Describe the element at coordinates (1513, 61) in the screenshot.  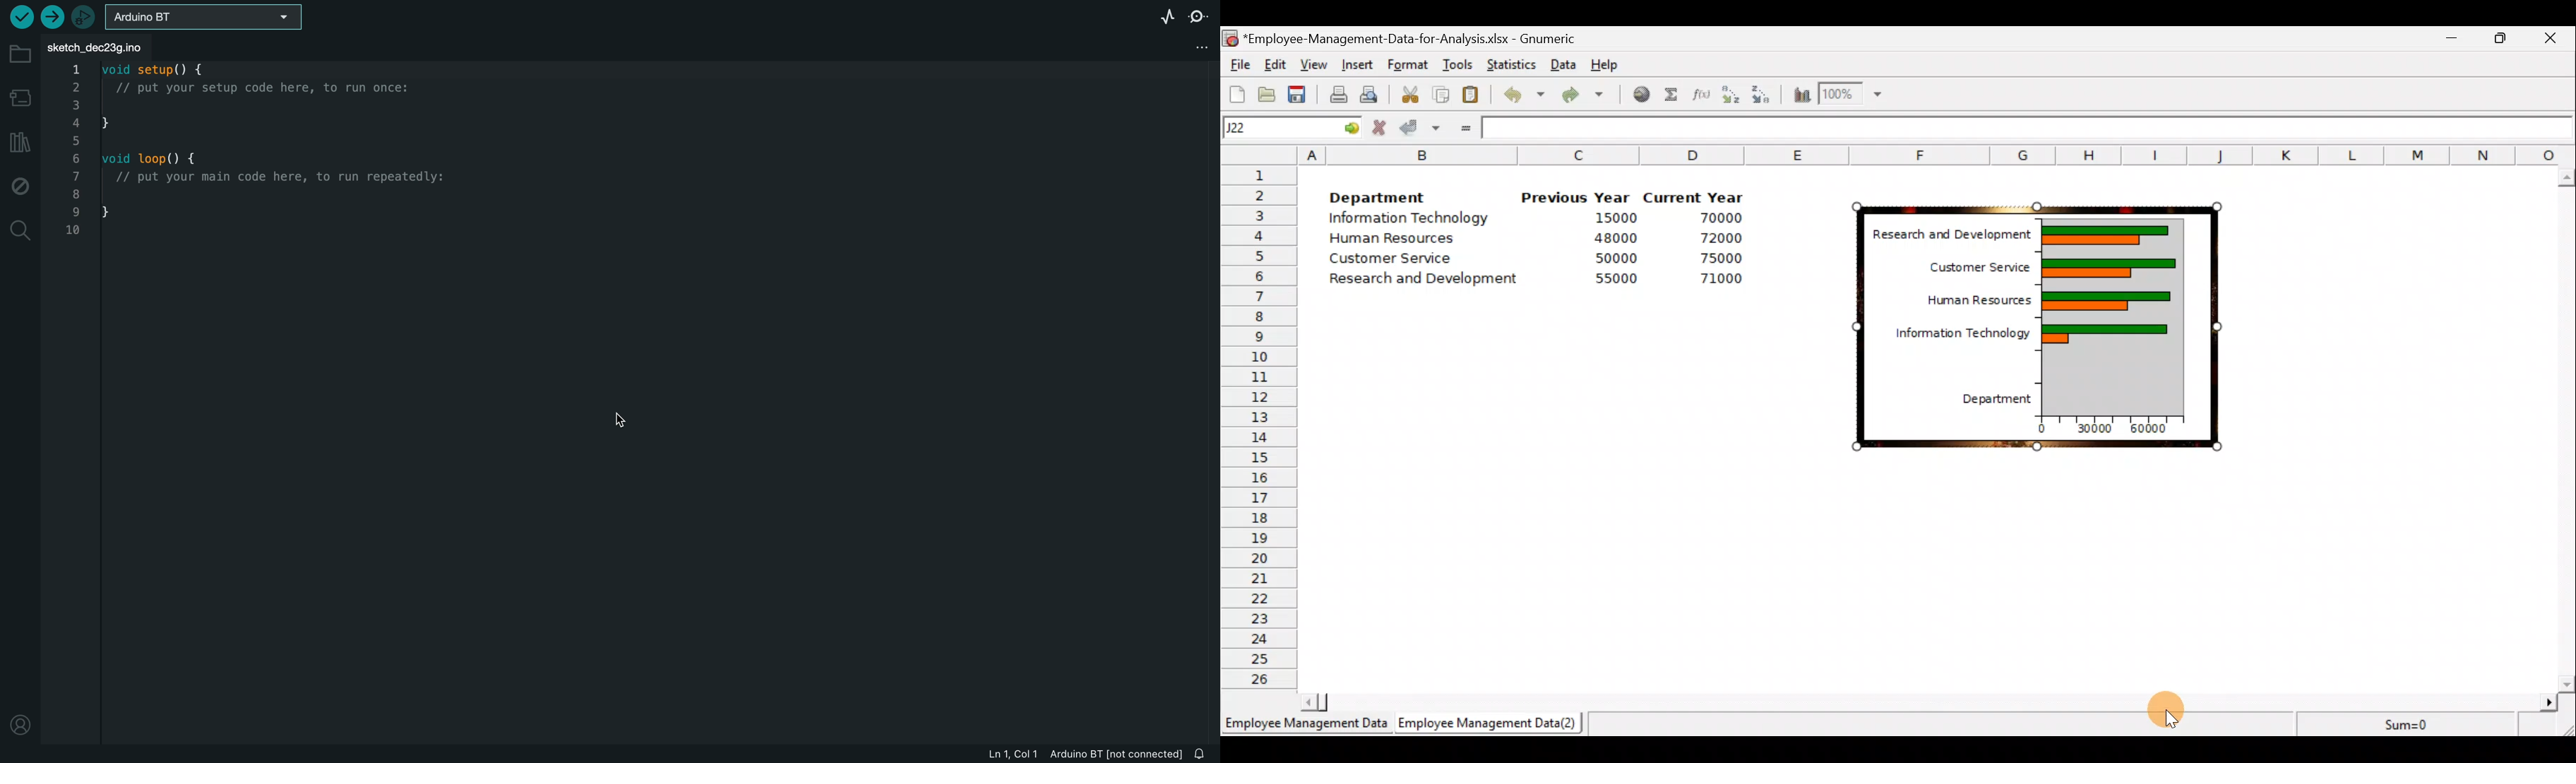
I see `Statistics` at that location.